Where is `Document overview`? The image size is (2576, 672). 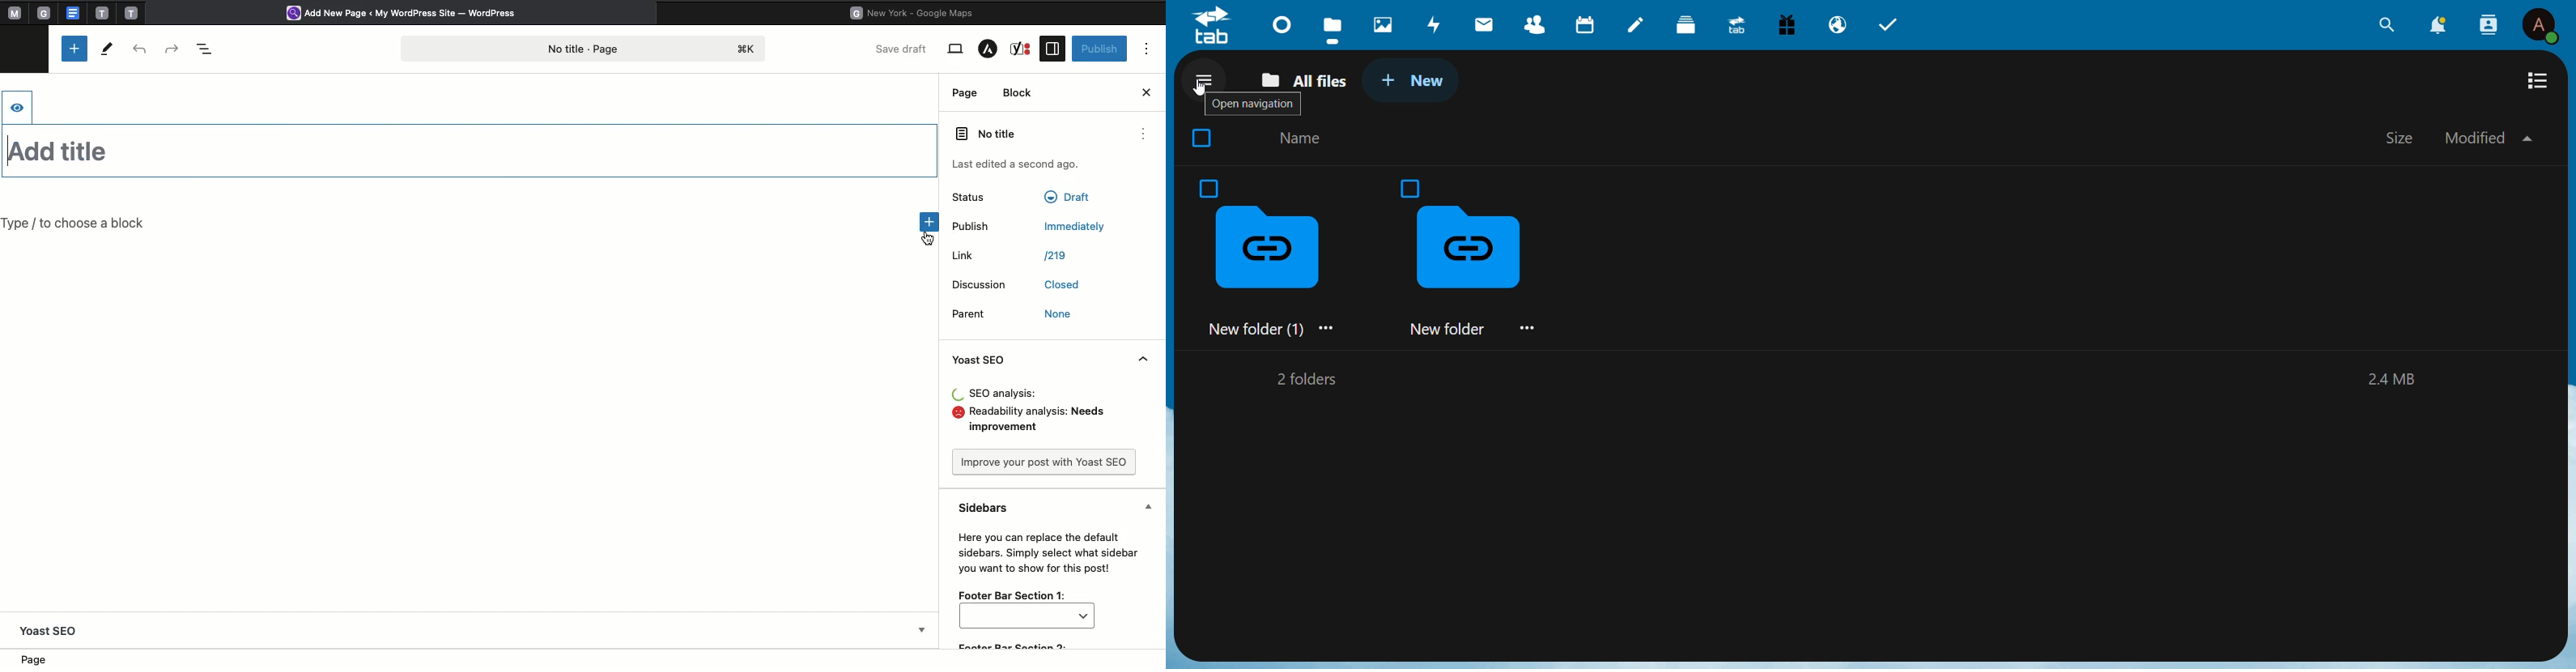
Document overview is located at coordinates (205, 47).